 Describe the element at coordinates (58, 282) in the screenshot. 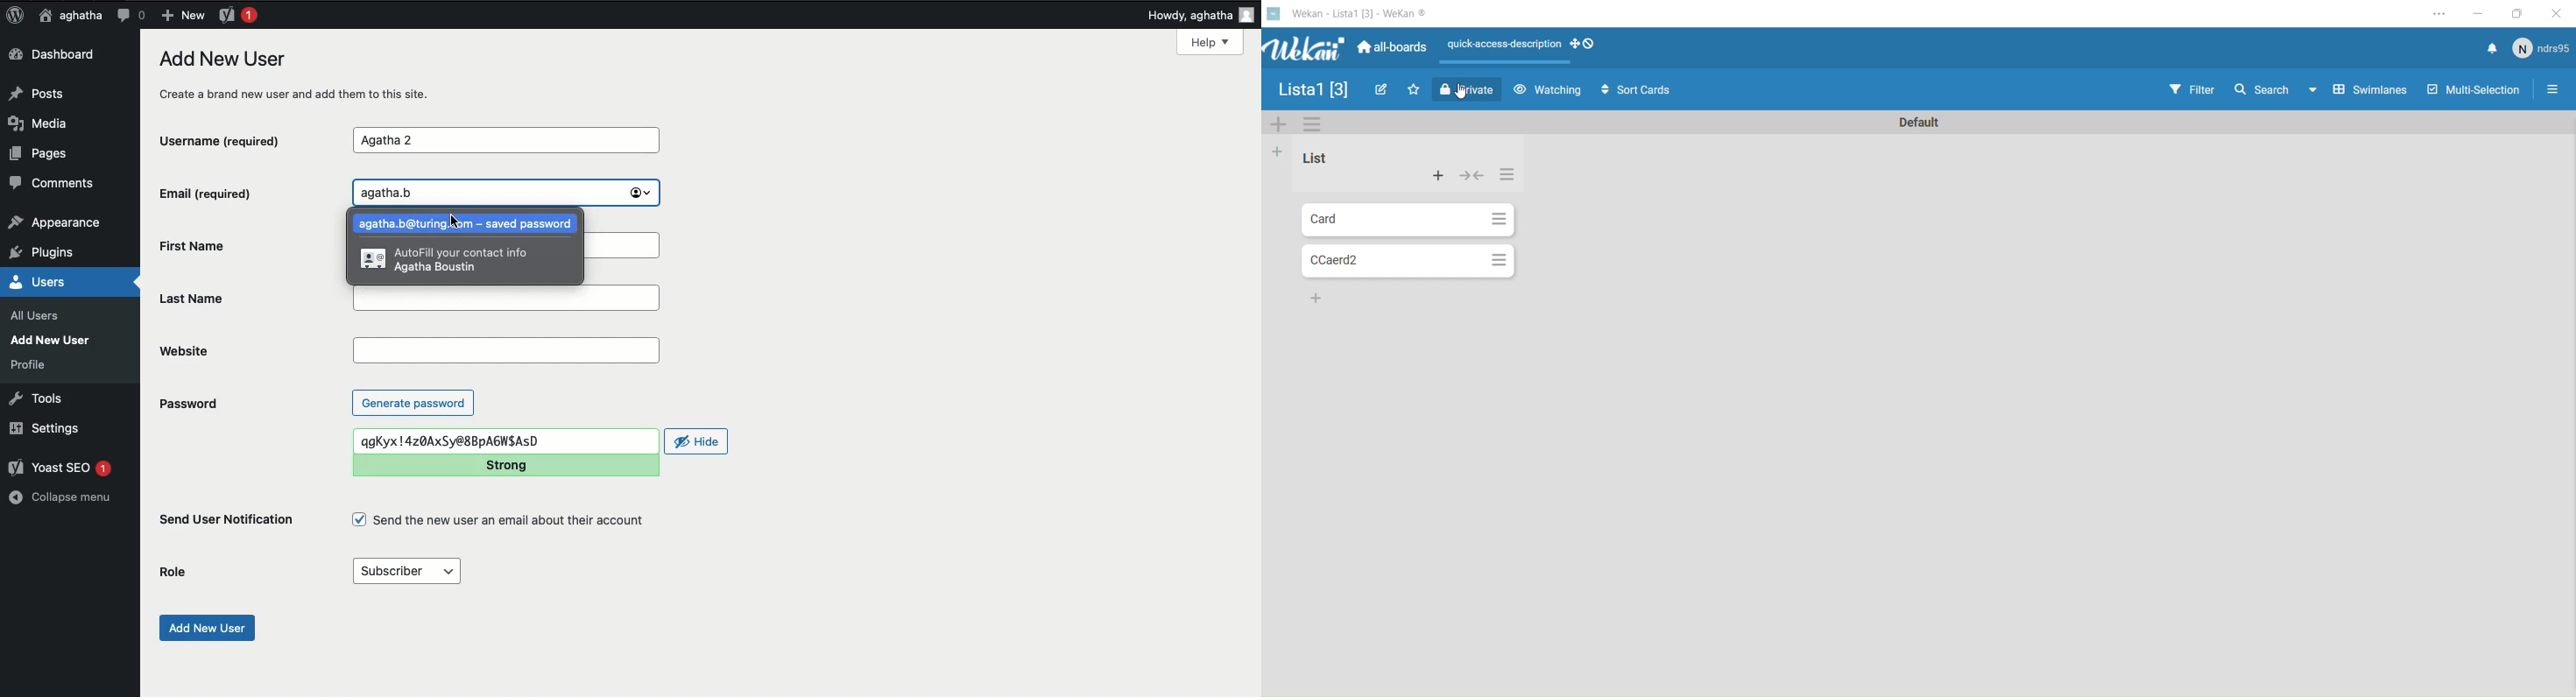

I see `Users` at that location.